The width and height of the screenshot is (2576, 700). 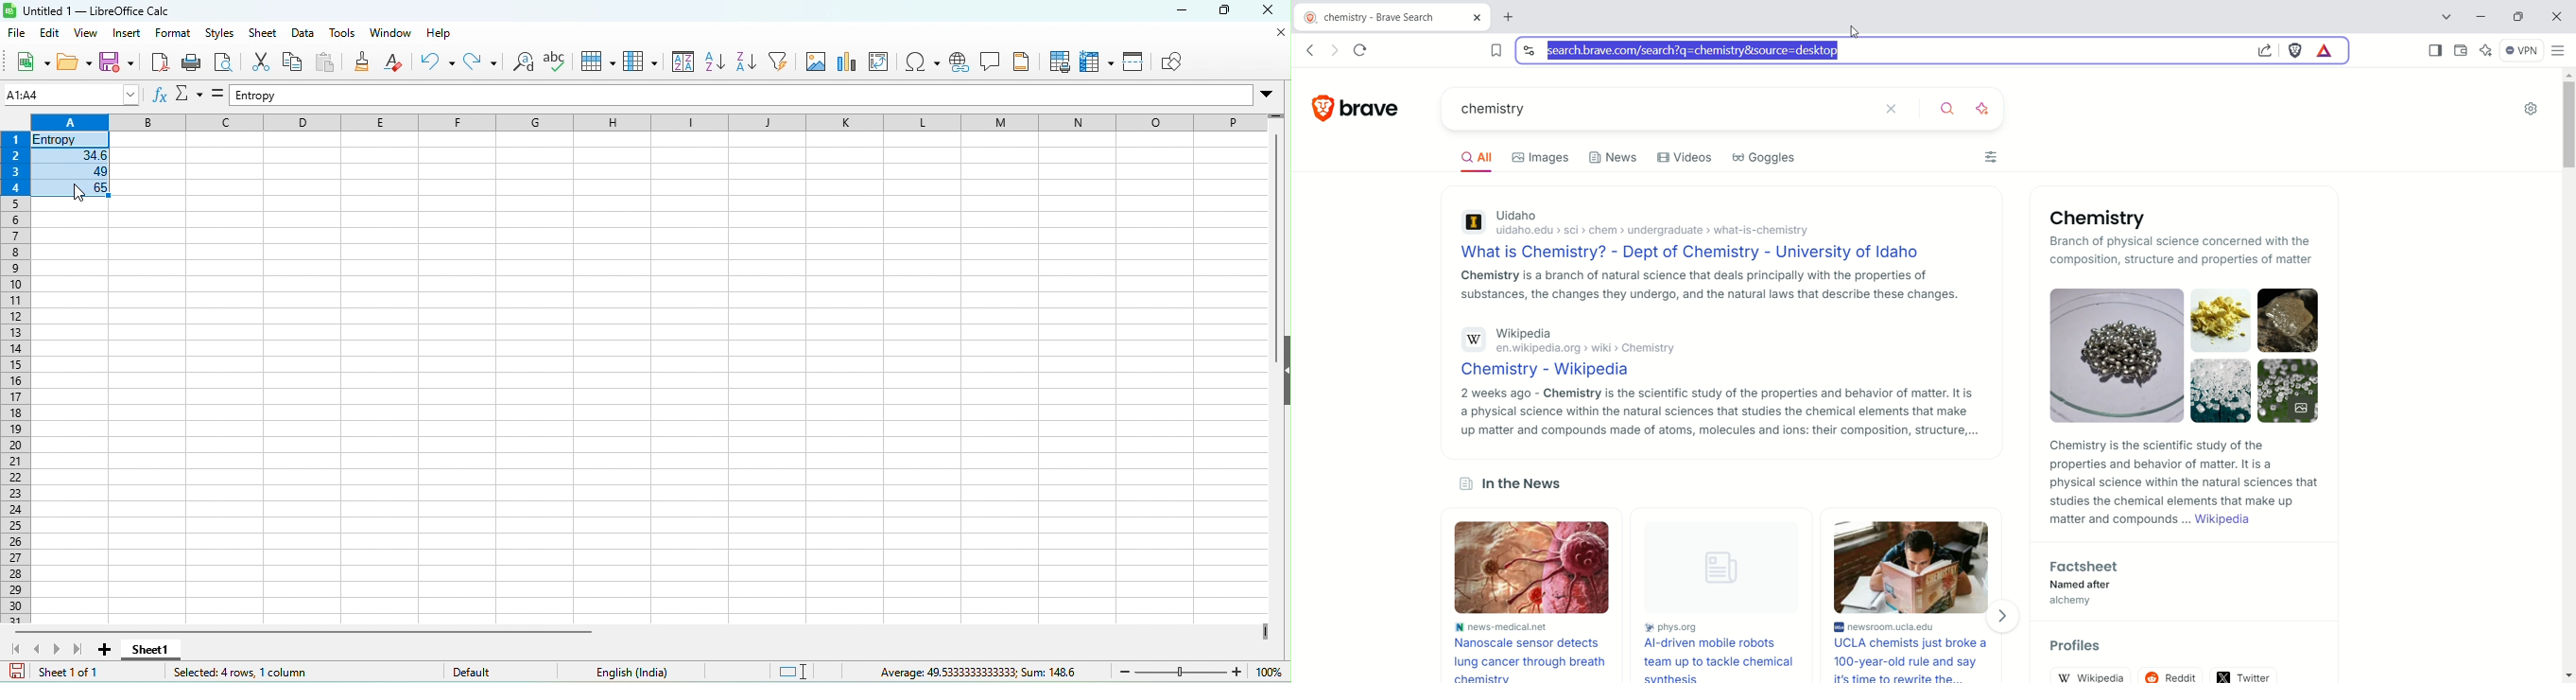 I want to click on show draw function, so click(x=1178, y=61).